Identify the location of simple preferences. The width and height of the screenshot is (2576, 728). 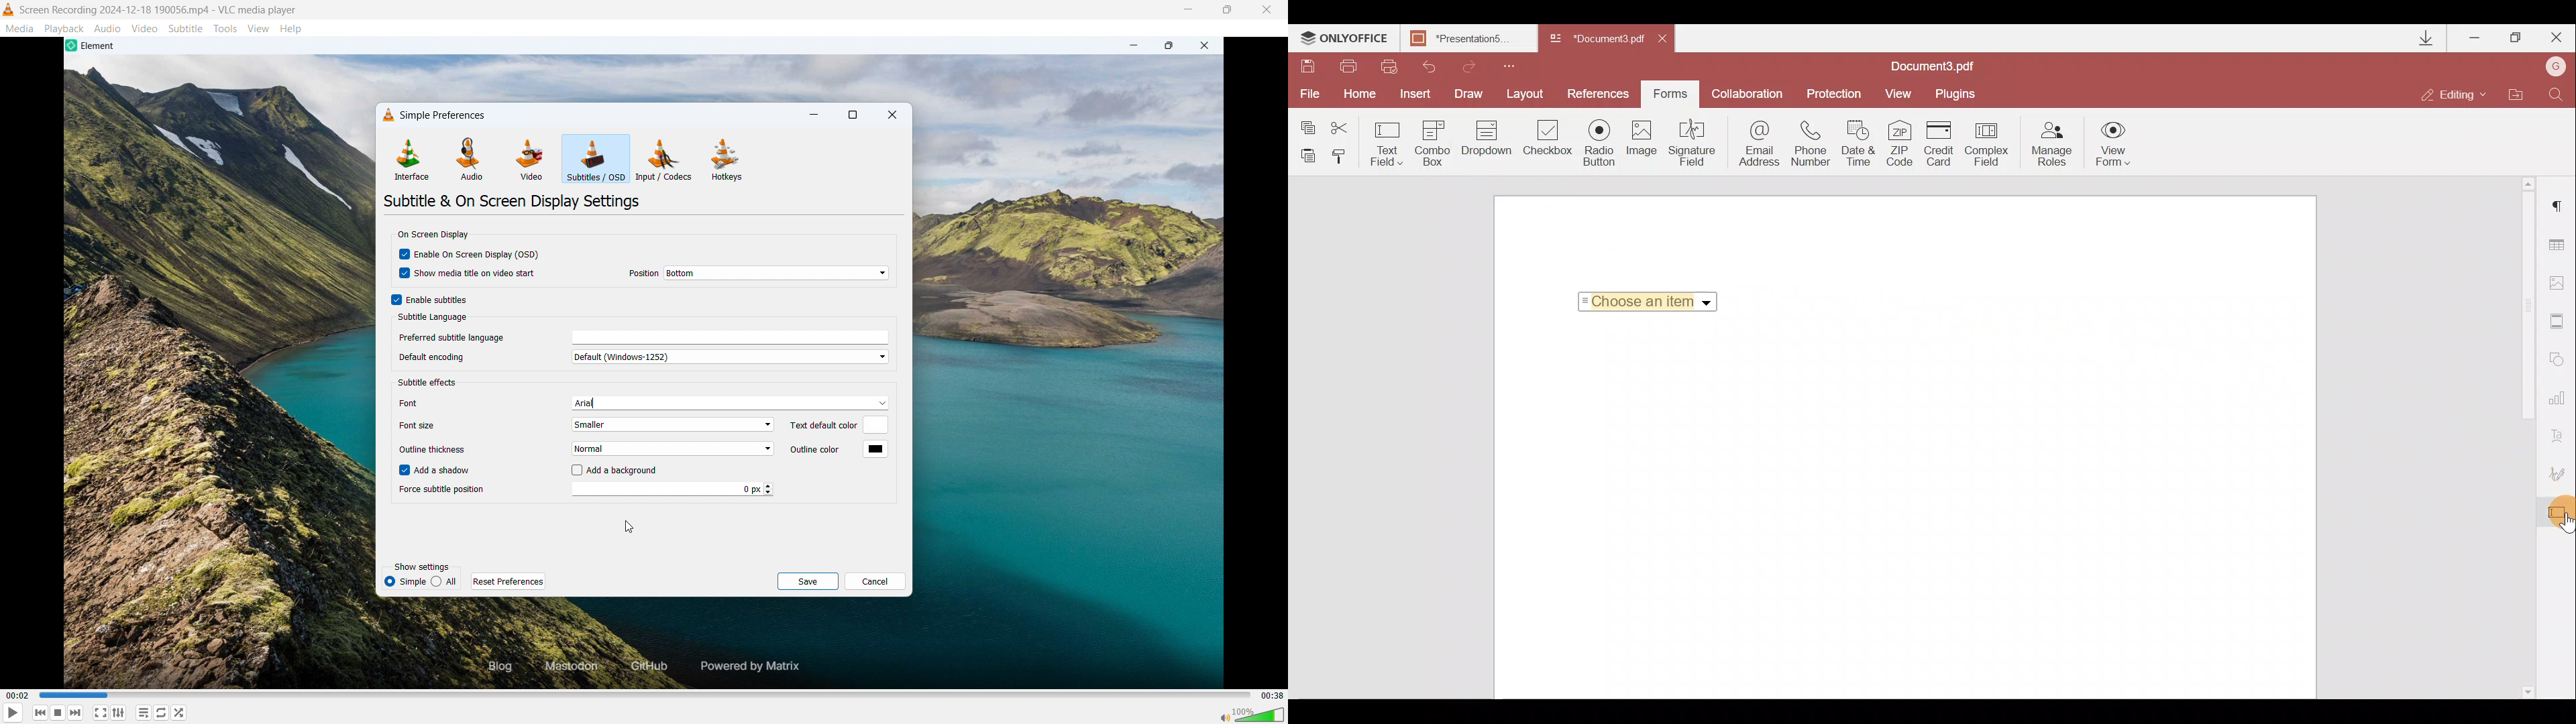
(445, 115).